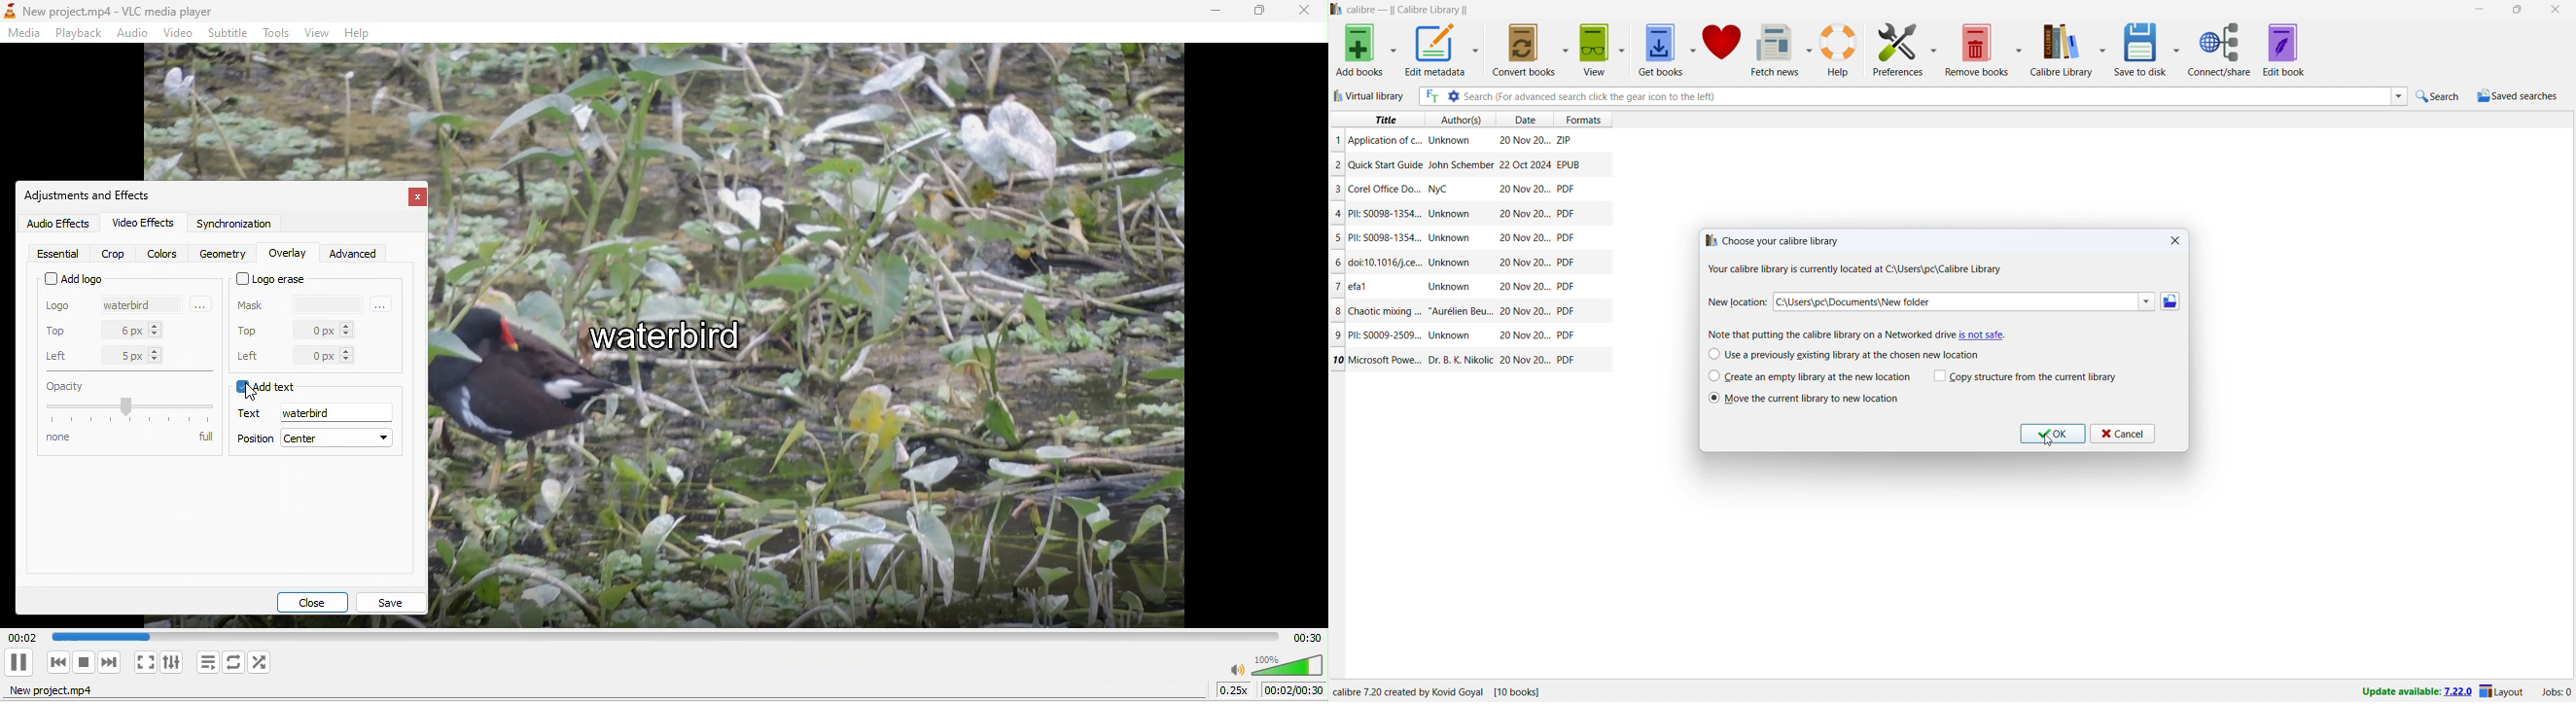 Image resolution: width=2576 pixels, height=728 pixels. Describe the element at coordinates (255, 355) in the screenshot. I see `left` at that location.